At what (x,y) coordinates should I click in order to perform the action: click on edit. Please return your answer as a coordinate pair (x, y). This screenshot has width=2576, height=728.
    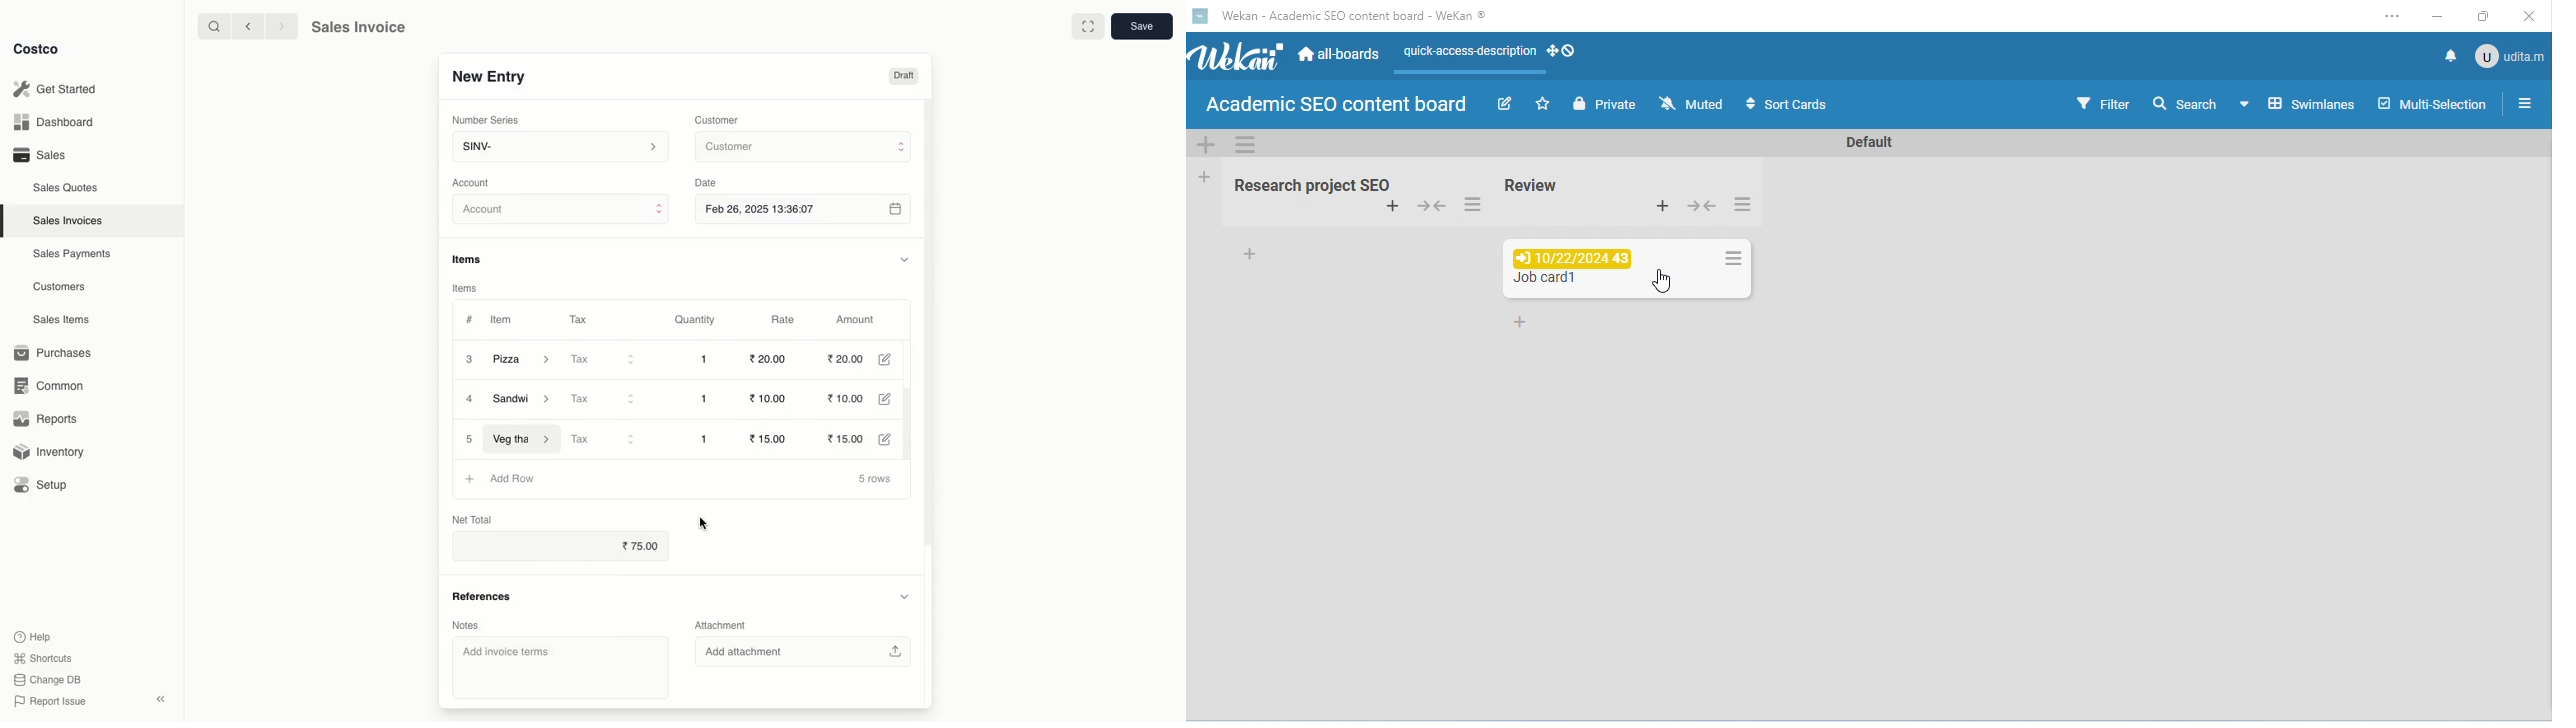
    Looking at the image, I should click on (1508, 106).